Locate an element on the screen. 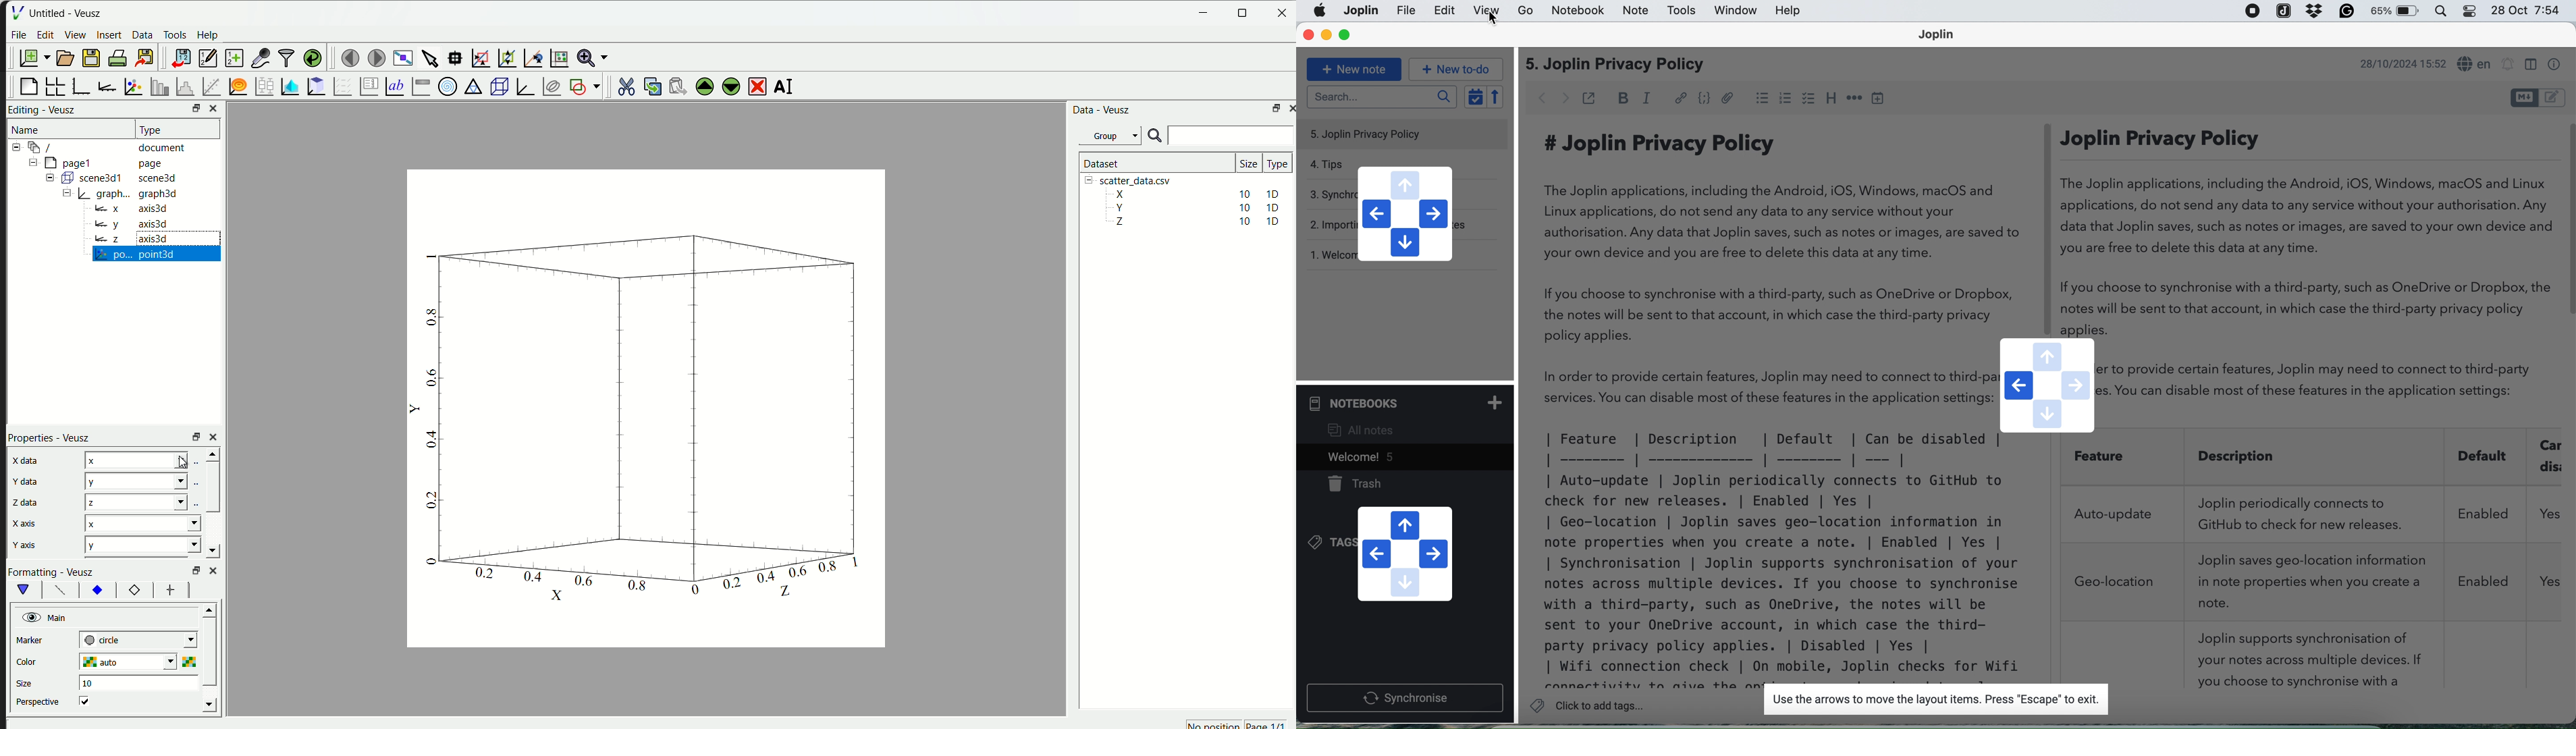 This screenshot has width=2576, height=756. copy the widget is located at coordinates (649, 86).